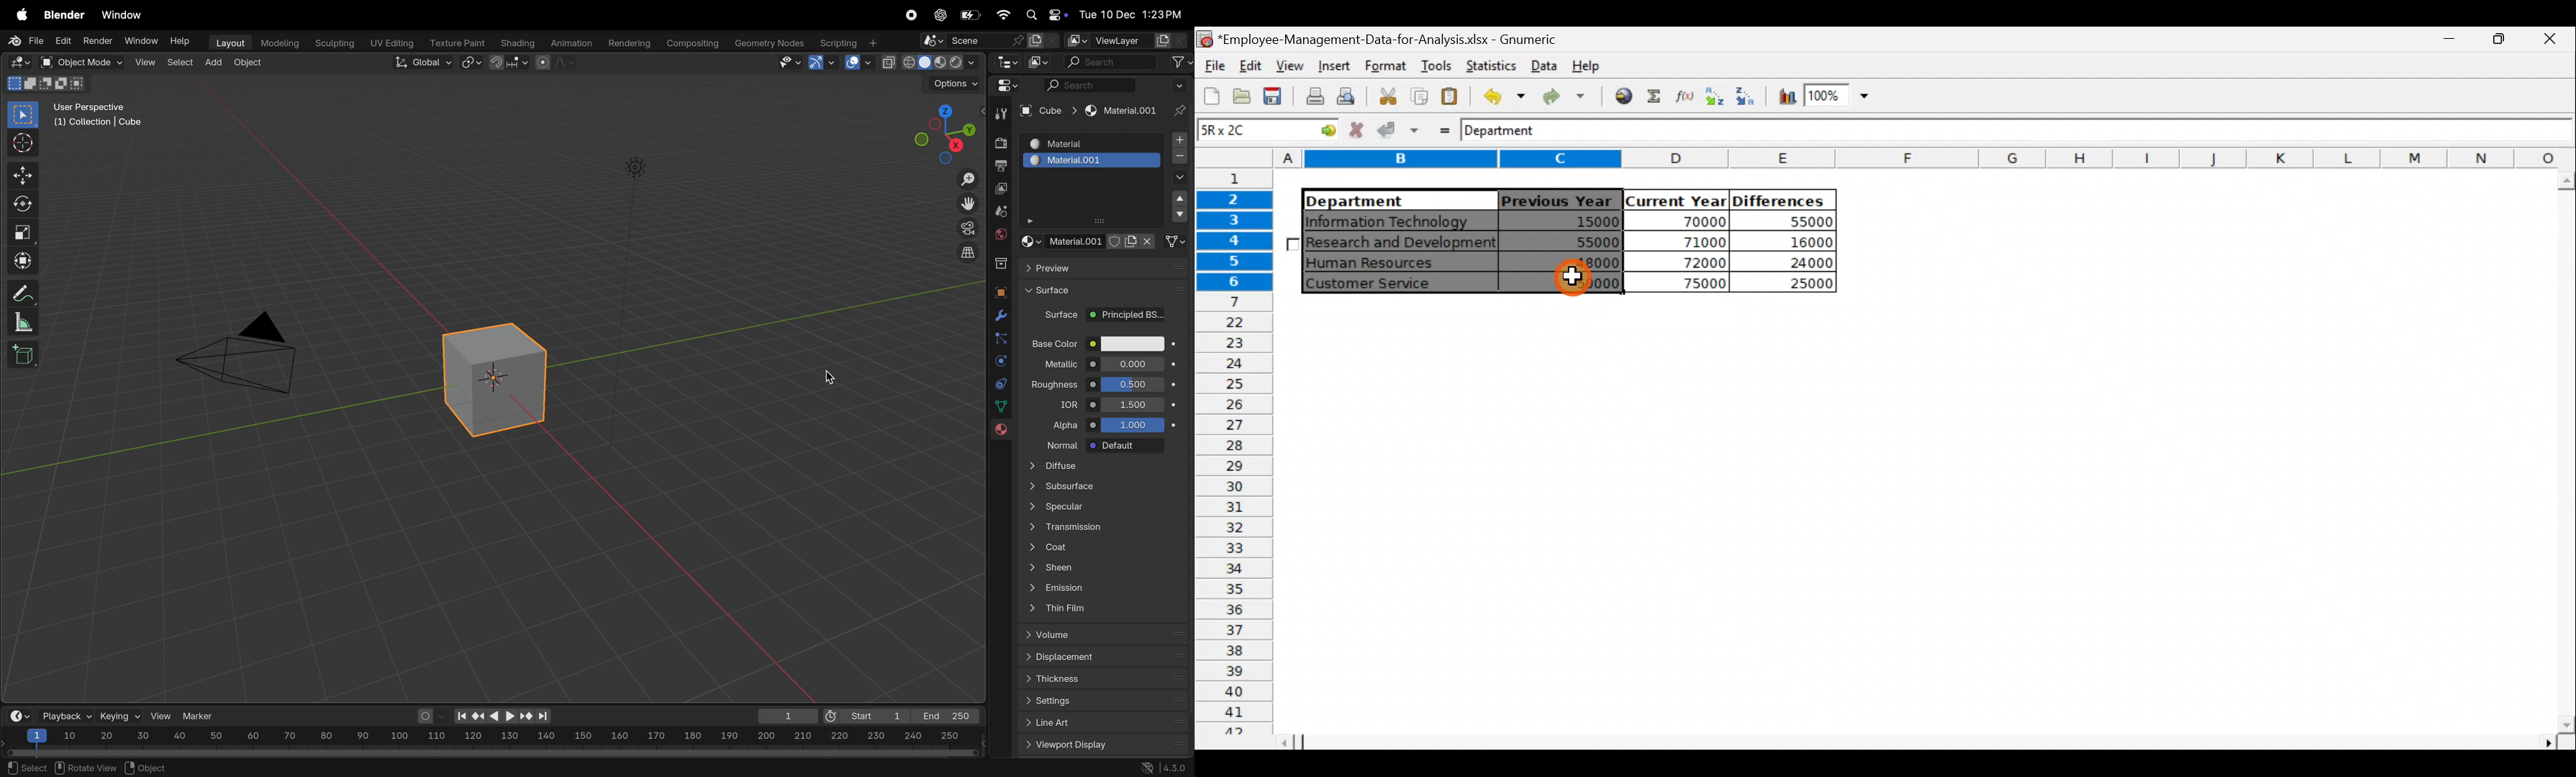 Image resolution: width=2576 pixels, height=784 pixels. What do you see at coordinates (1492, 65) in the screenshot?
I see `Statistics` at bounding box center [1492, 65].